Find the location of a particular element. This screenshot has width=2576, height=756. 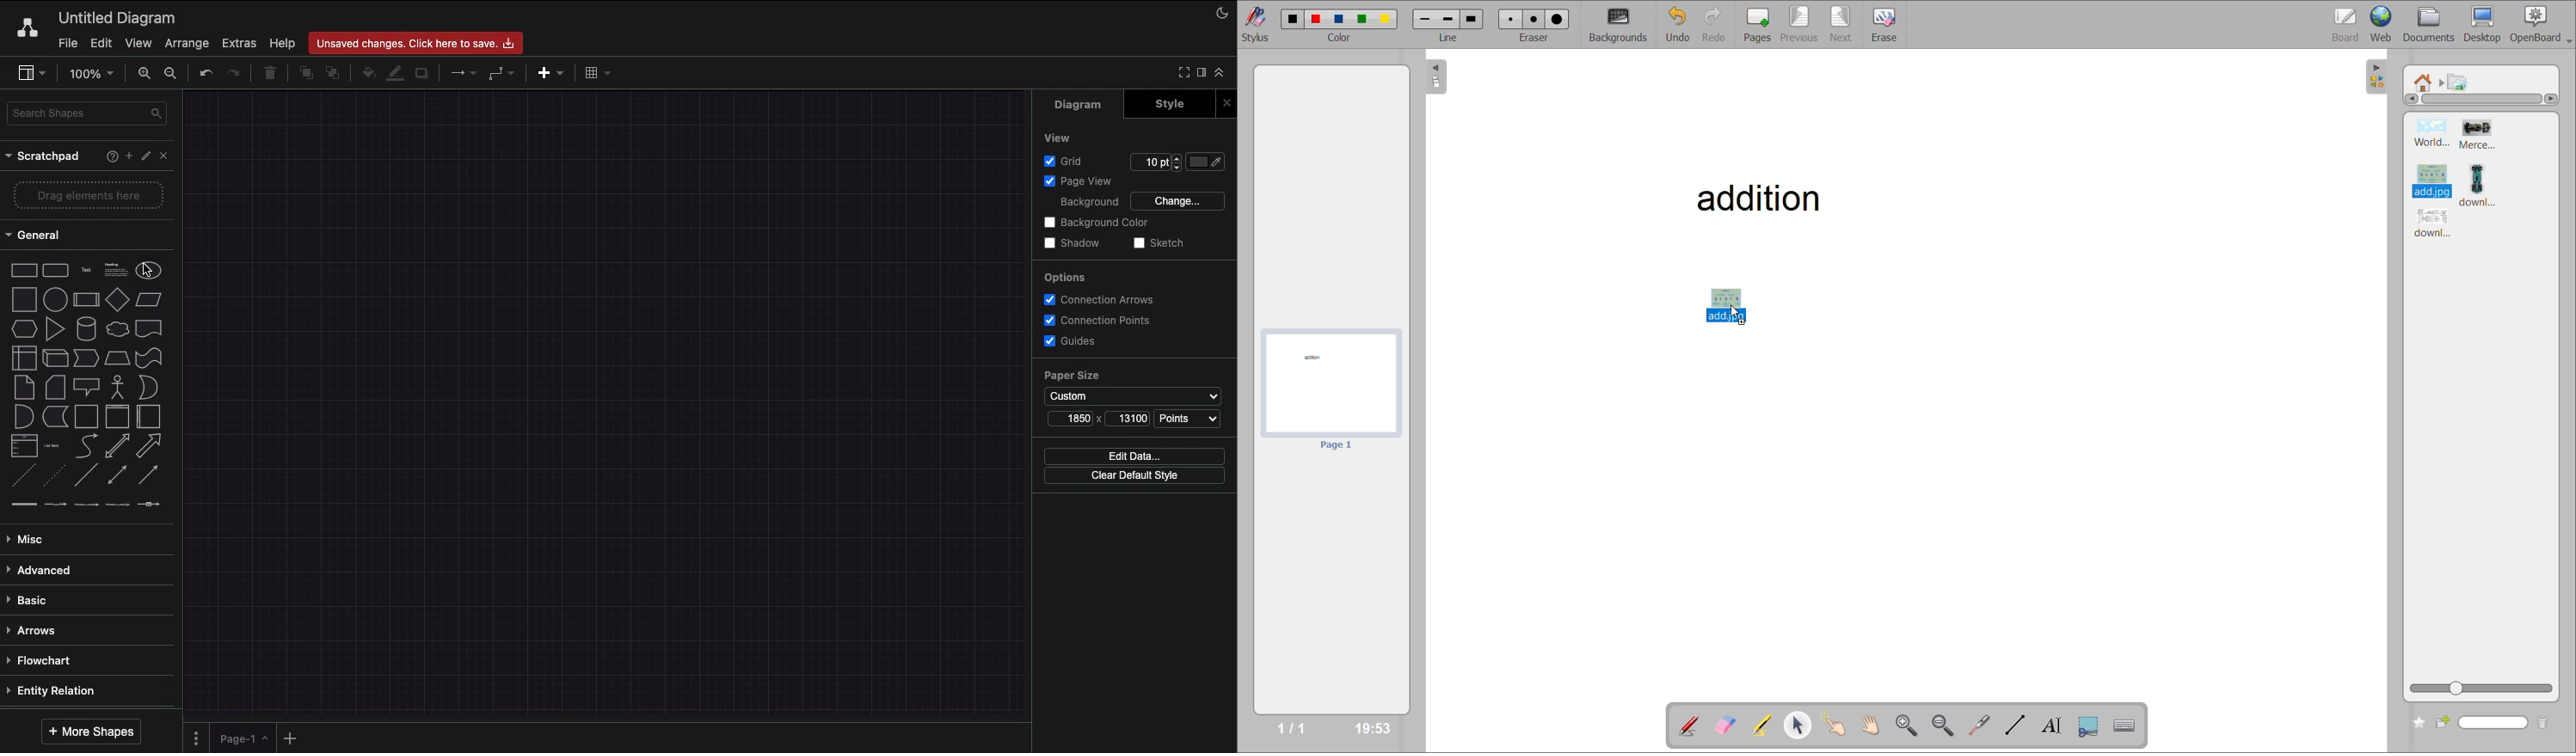

Color is located at coordinates (1208, 162).